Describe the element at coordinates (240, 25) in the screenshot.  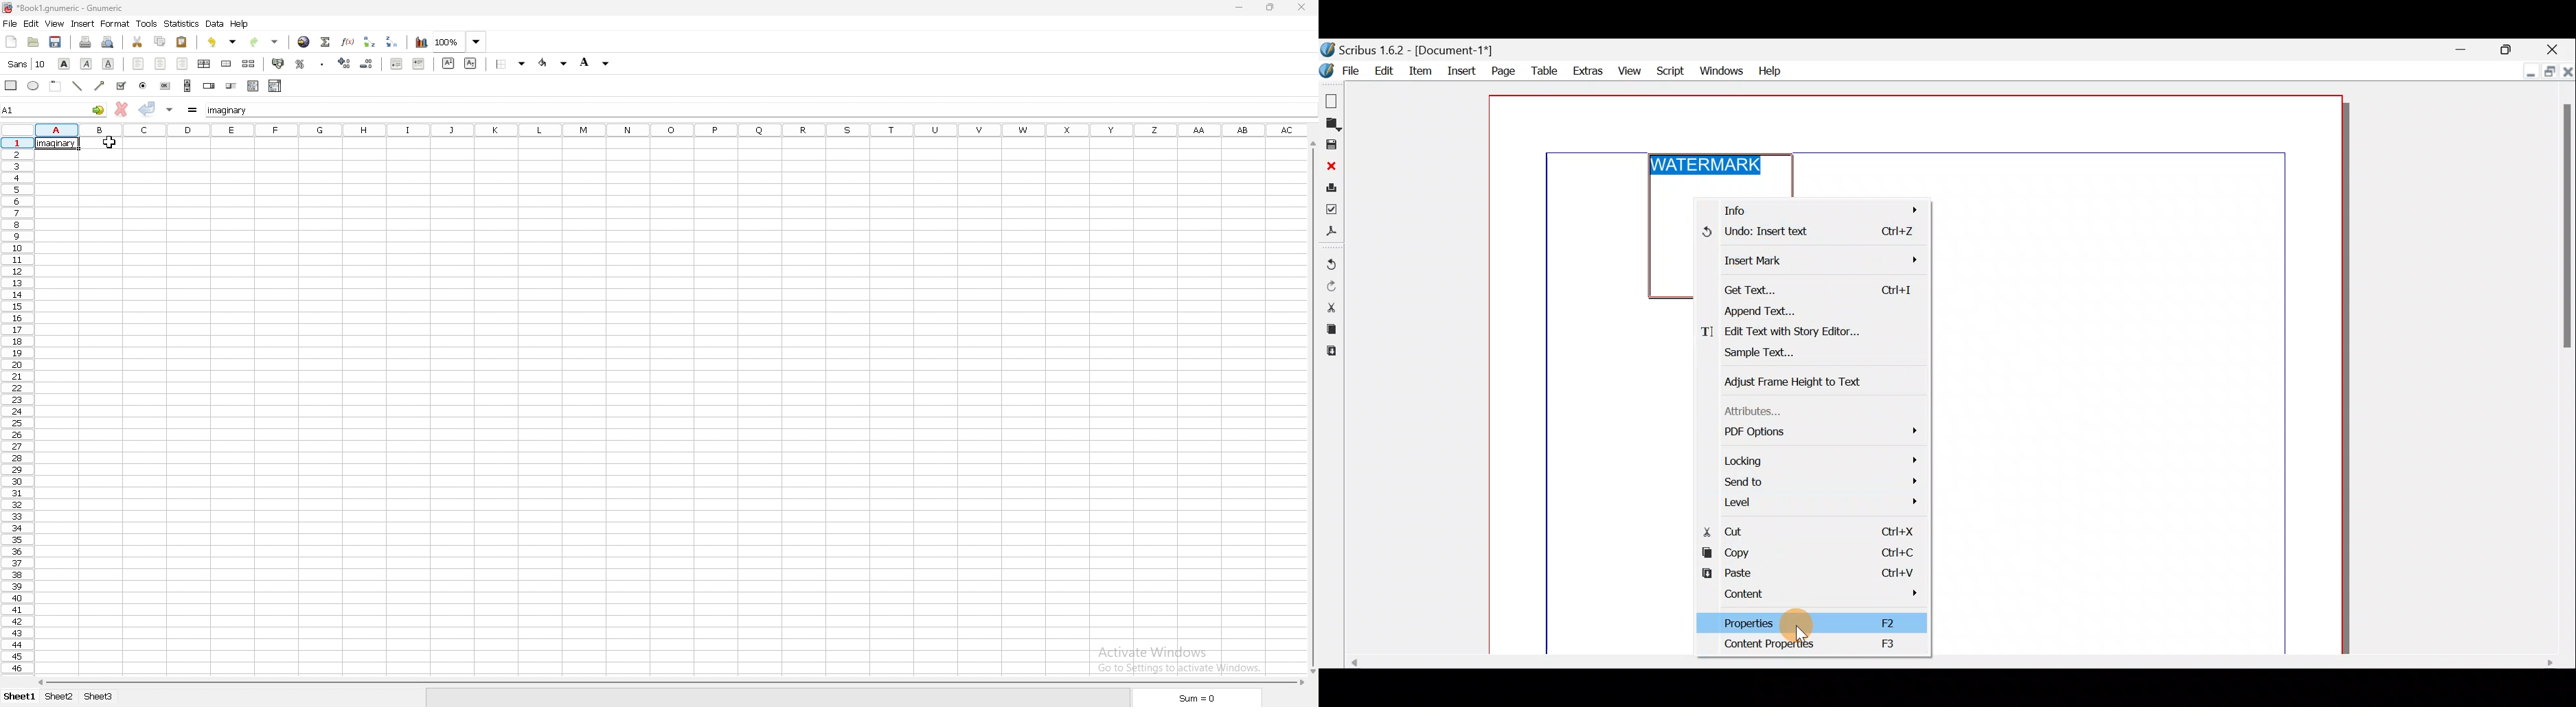
I see `help` at that location.